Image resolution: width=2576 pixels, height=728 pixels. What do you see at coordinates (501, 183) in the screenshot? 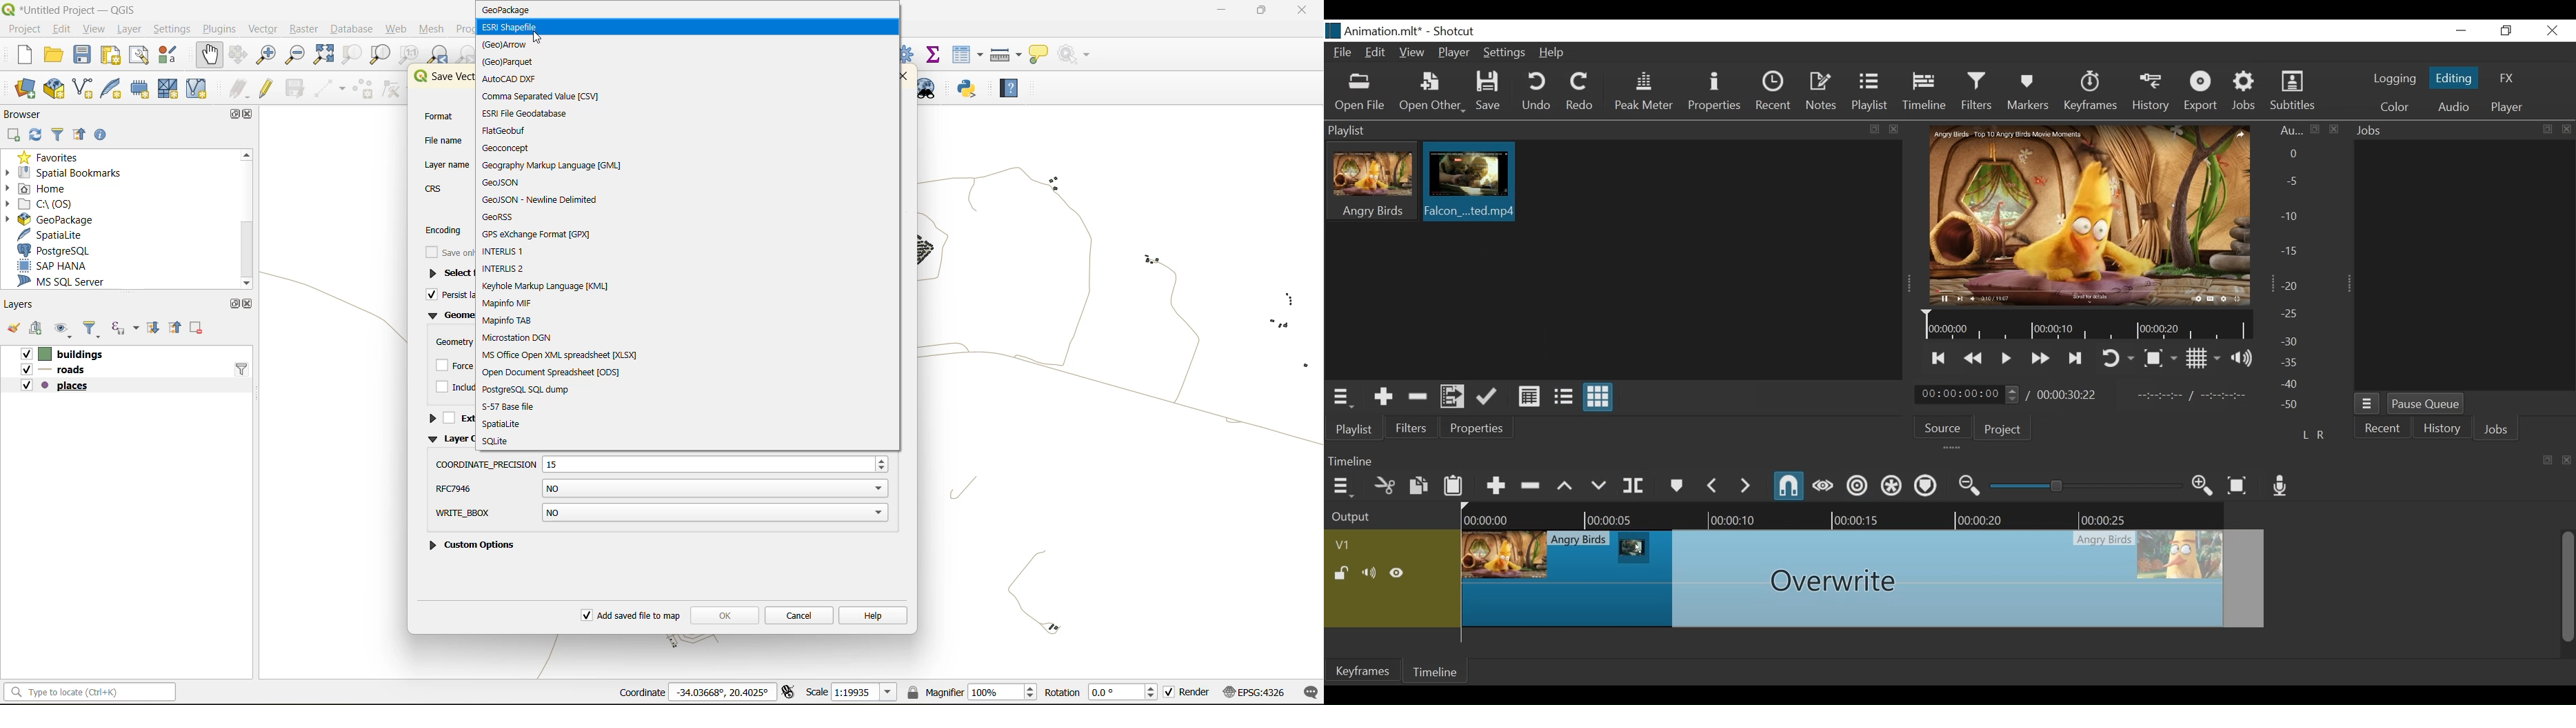
I see `geojson` at bounding box center [501, 183].